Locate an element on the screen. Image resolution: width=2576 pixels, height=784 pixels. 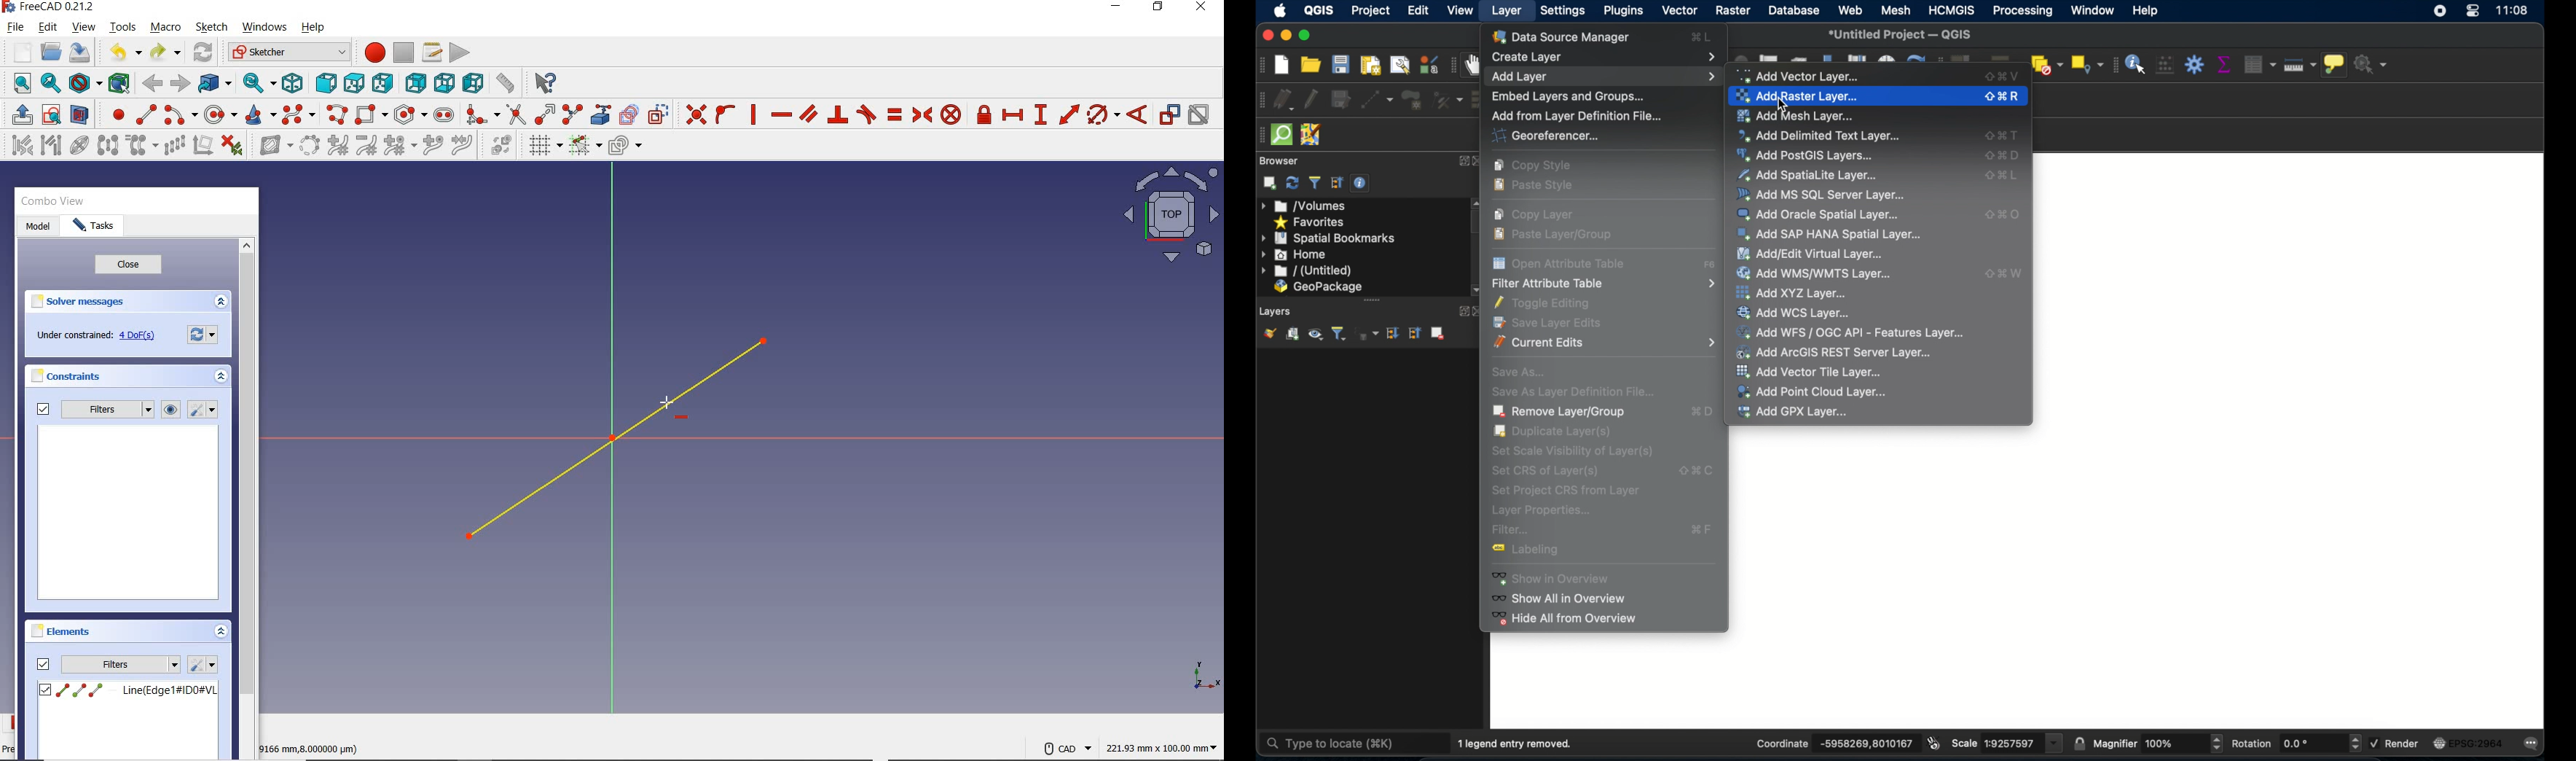
copy layer is located at coordinates (1539, 214).